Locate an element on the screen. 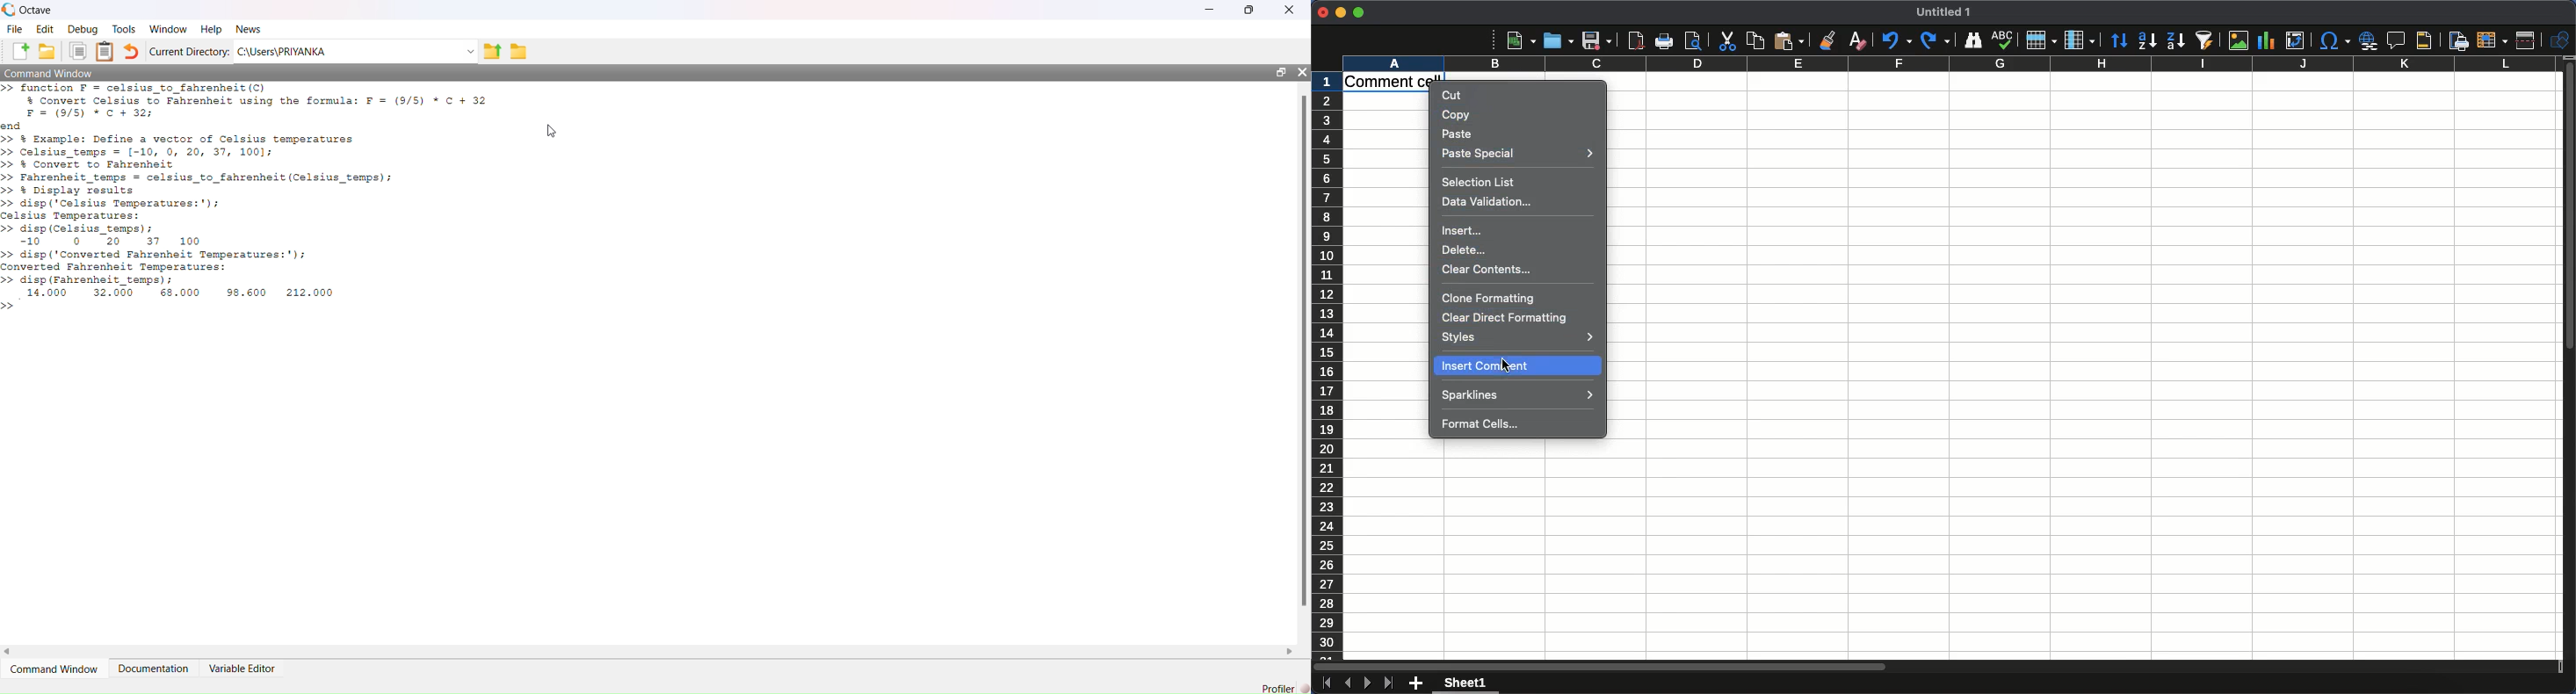 This screenshot has width=2576, height=700. Copy is located at coordinates (79, 51).